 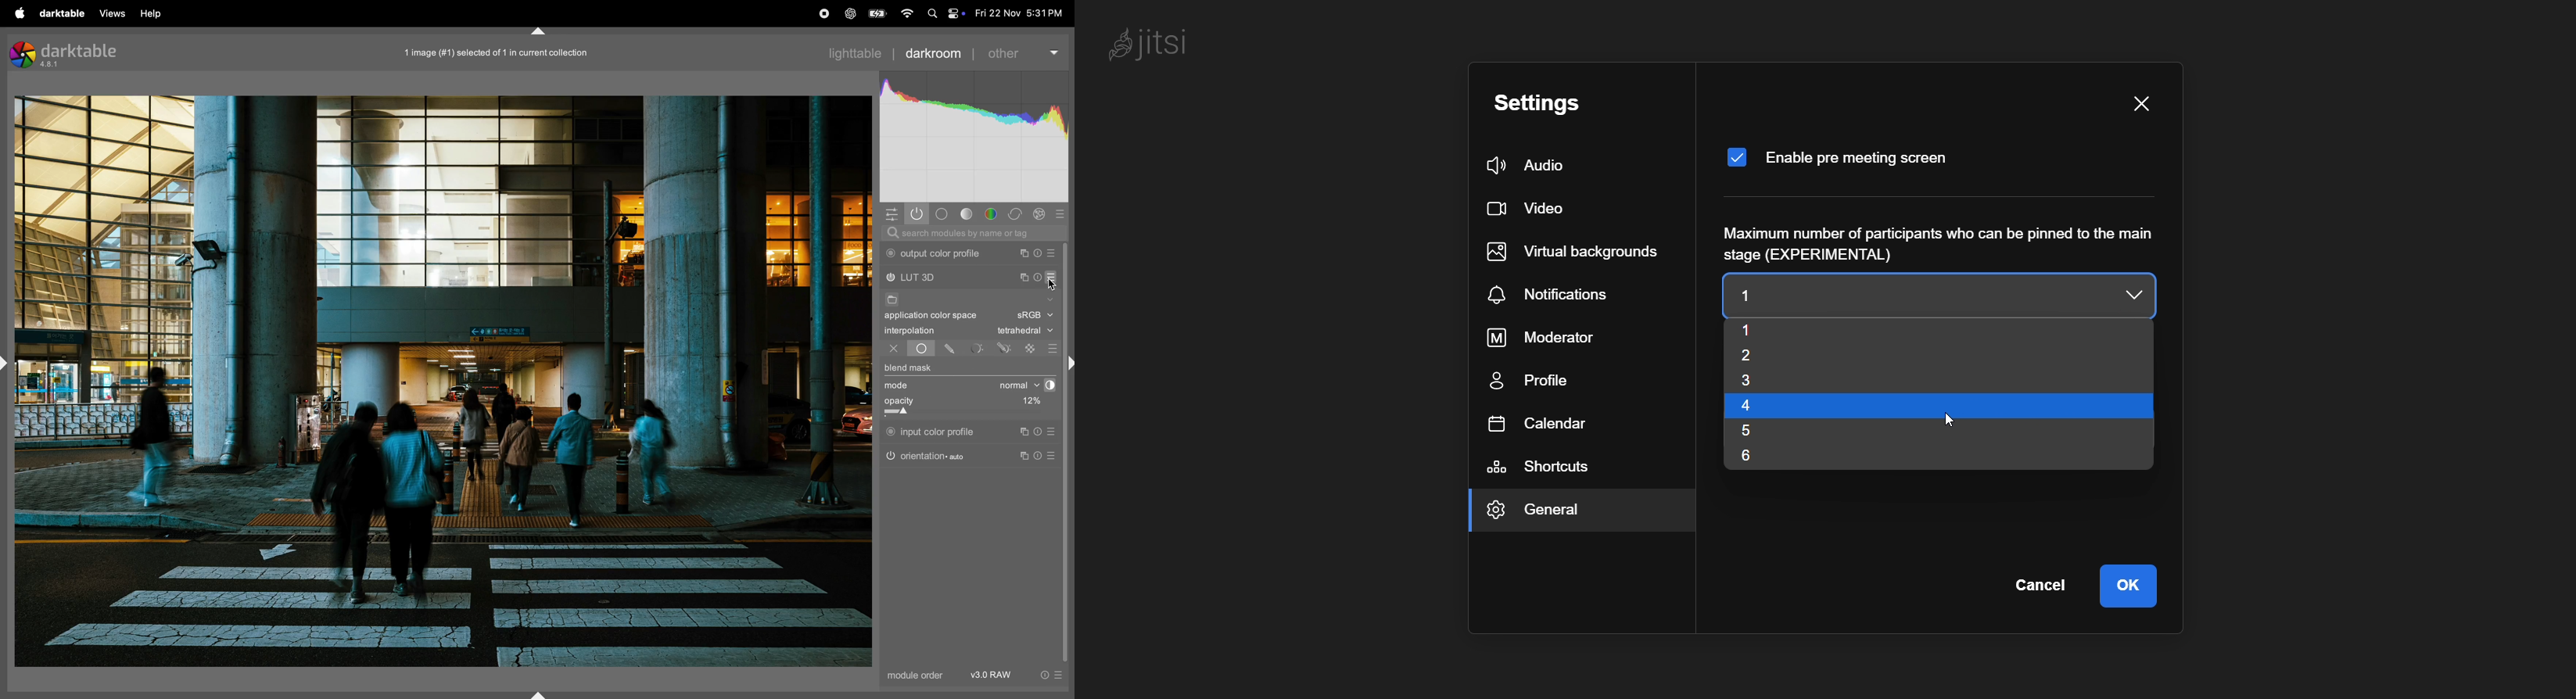 I want to click on wifi, so click(x=906, y=15).